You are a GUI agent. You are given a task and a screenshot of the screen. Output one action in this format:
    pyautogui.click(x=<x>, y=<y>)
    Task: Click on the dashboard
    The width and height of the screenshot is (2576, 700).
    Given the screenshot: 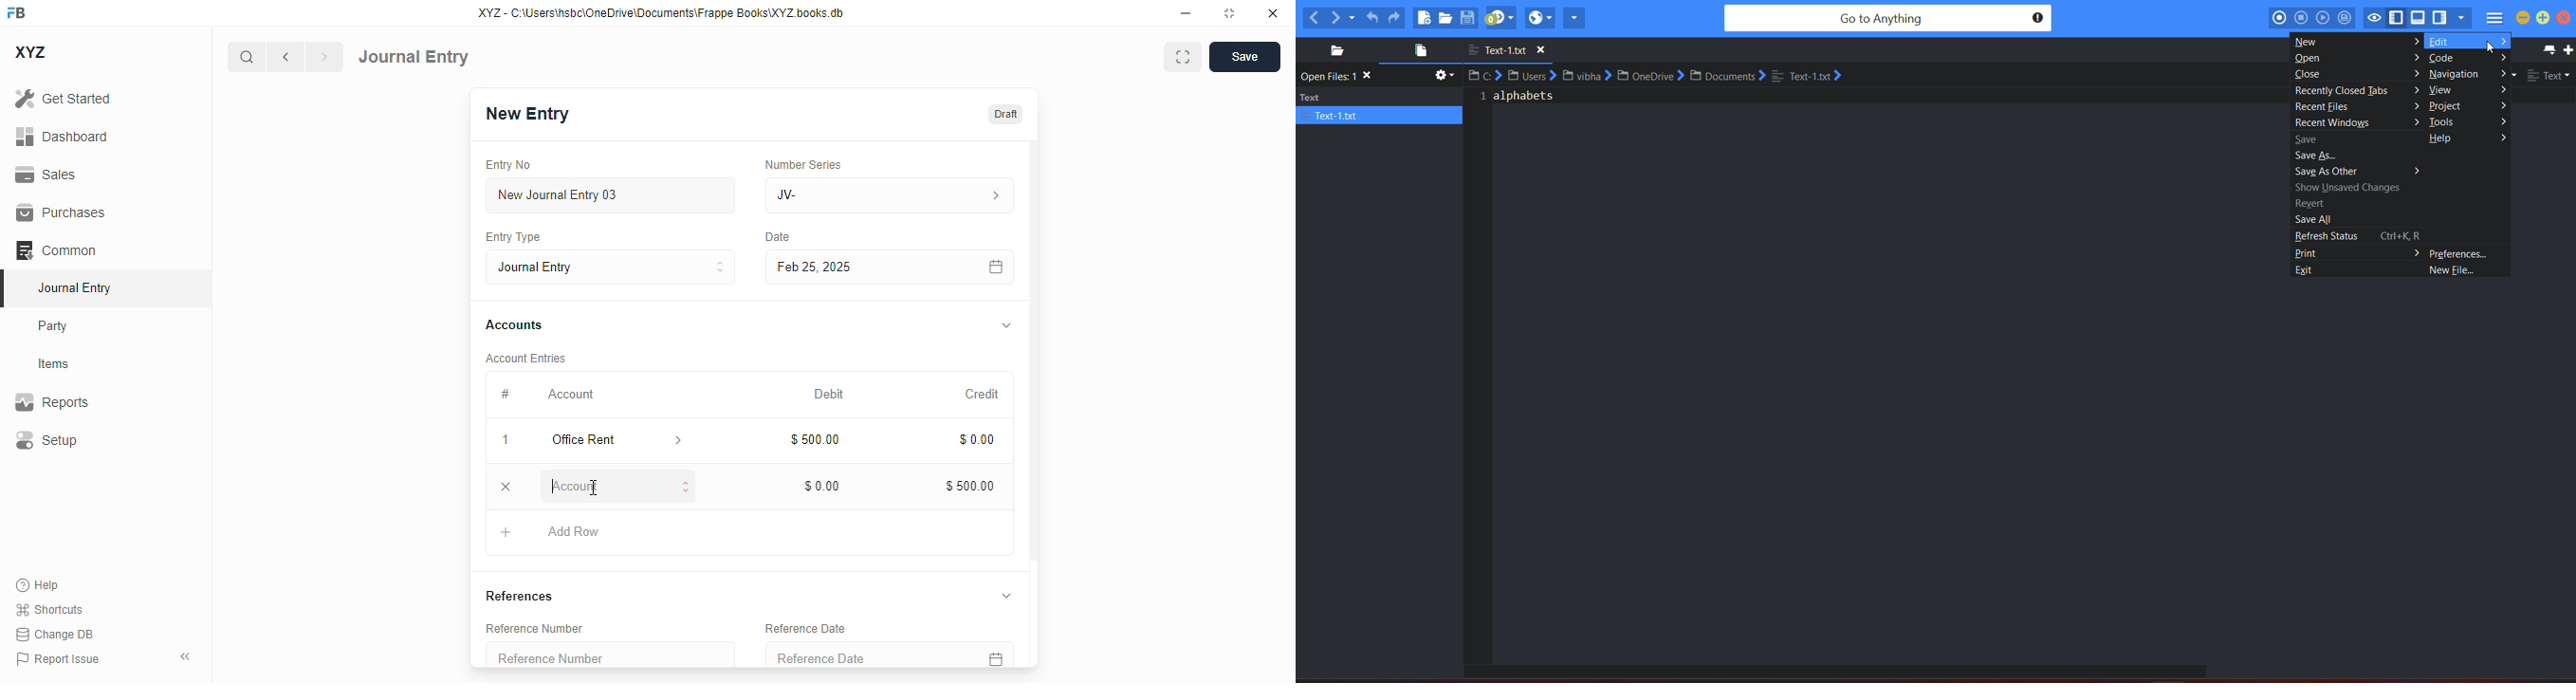 What is the action you would take?
    pyautogui.click(x=63, y=137)
    